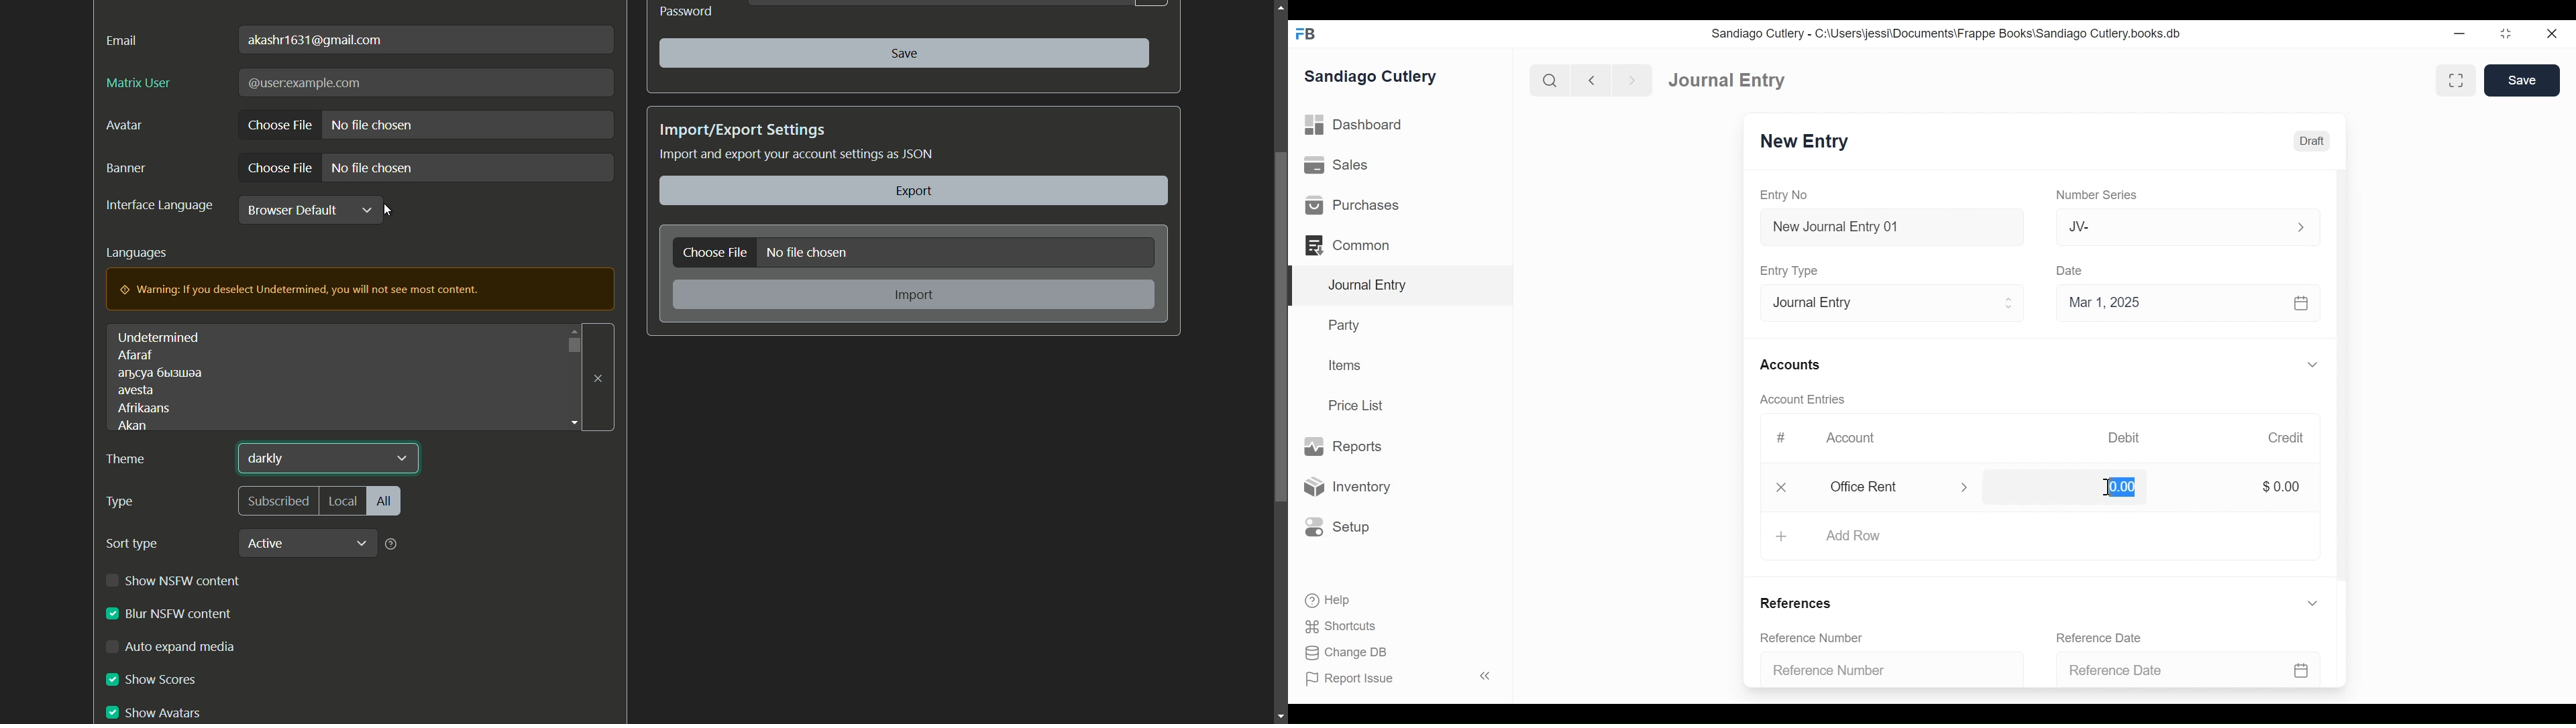 This screenshot has width=2576, height=728. I want to click on subscribed, so click(280, 501).